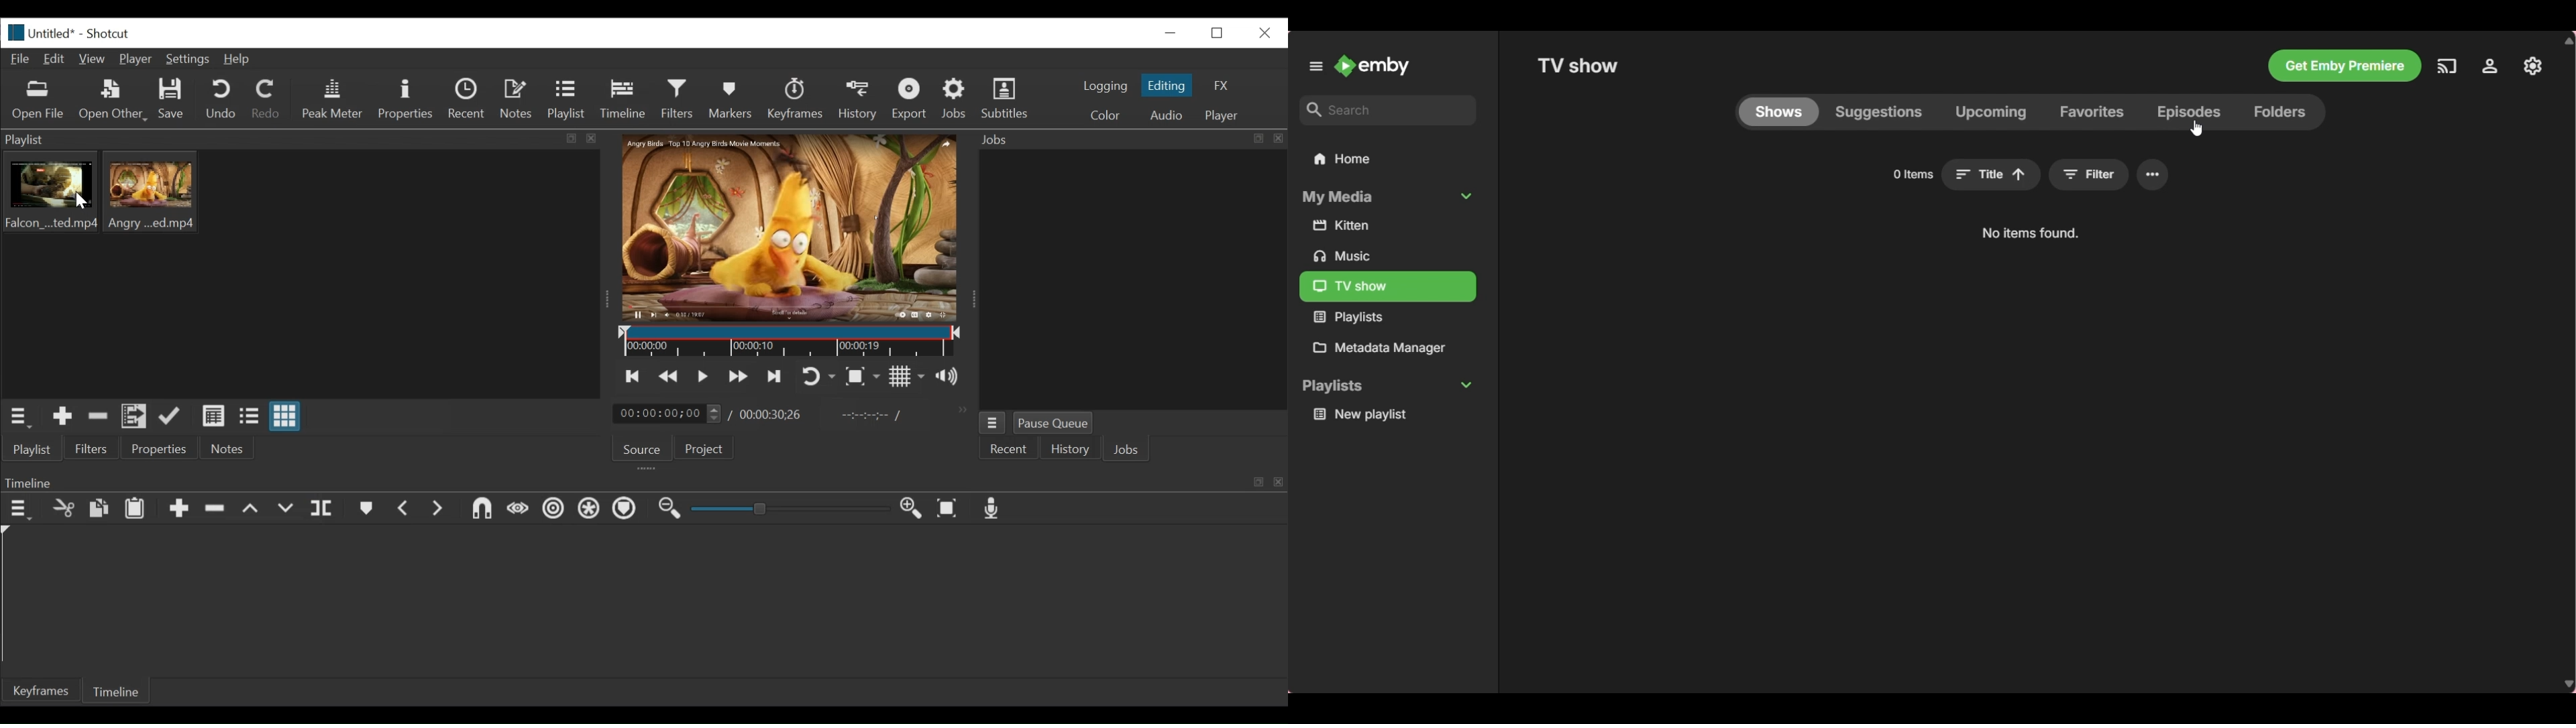  What do you see at coordinates (1388, 111) in the screenshot?
I see `Type in search` at bounding box center [1388, 111].